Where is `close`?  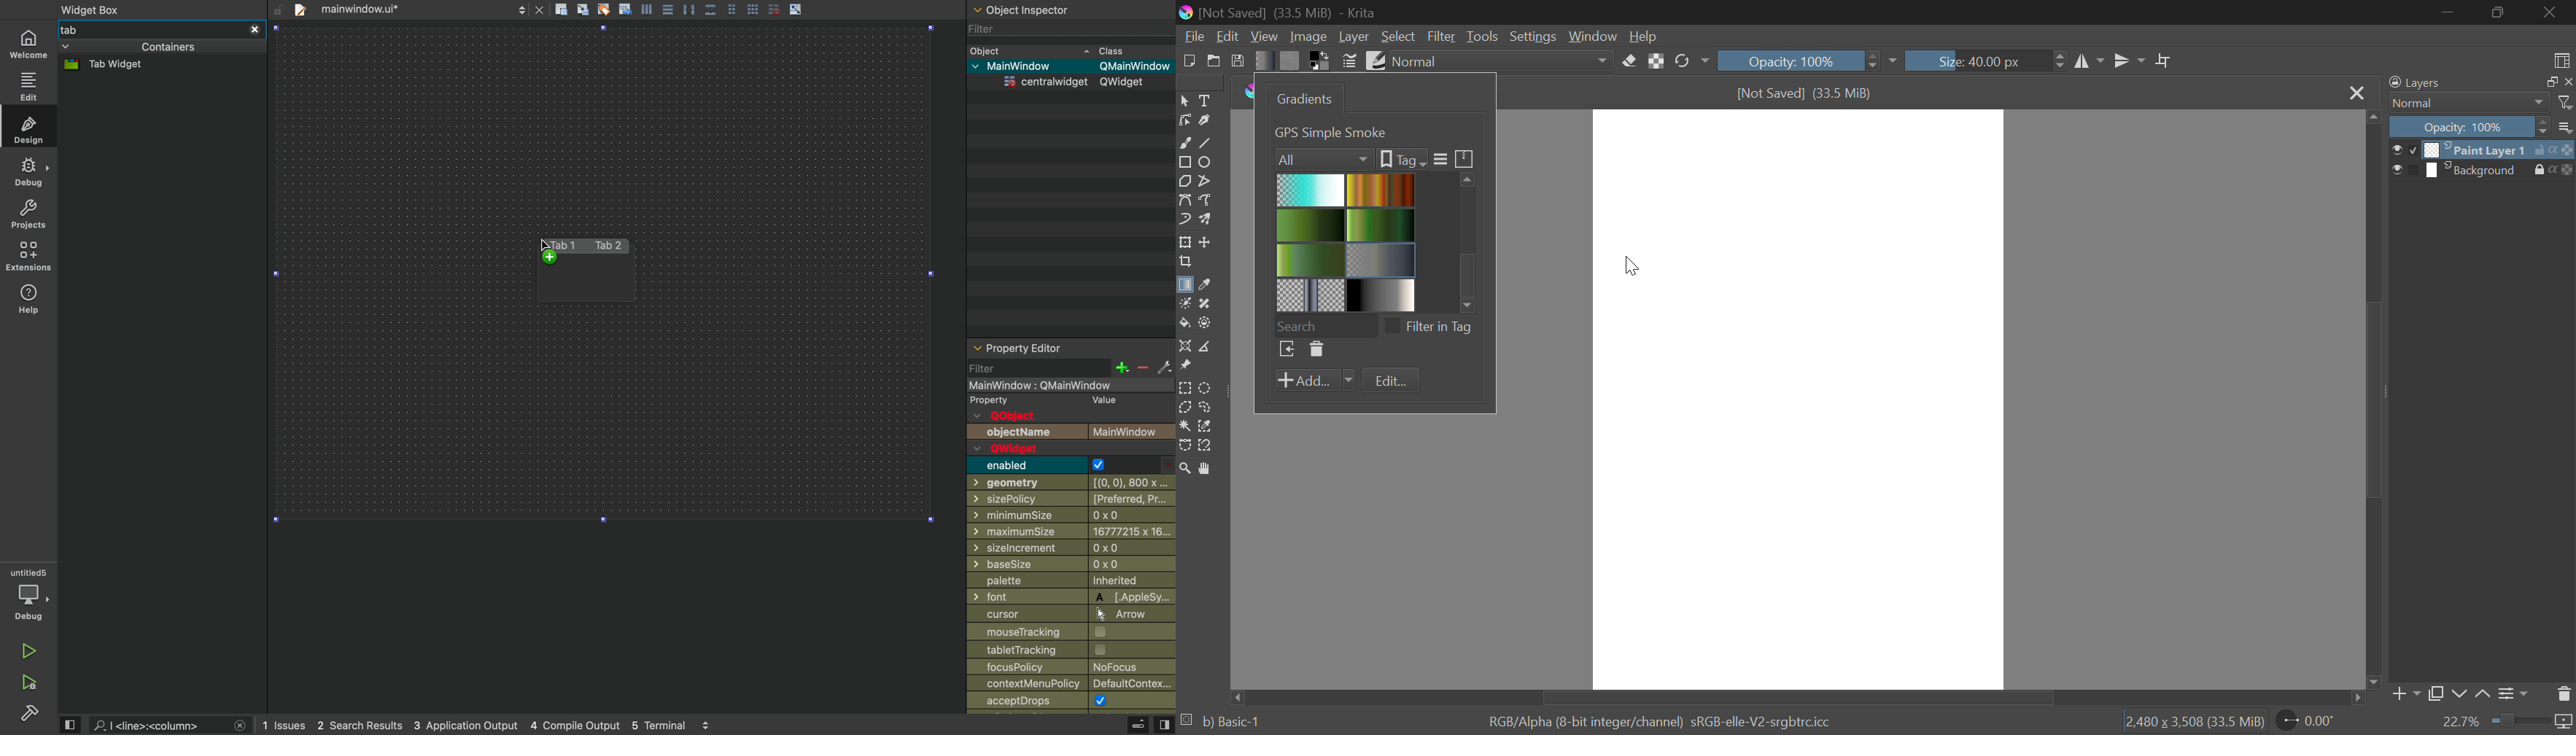 close is located at coordinates (2567, 82).